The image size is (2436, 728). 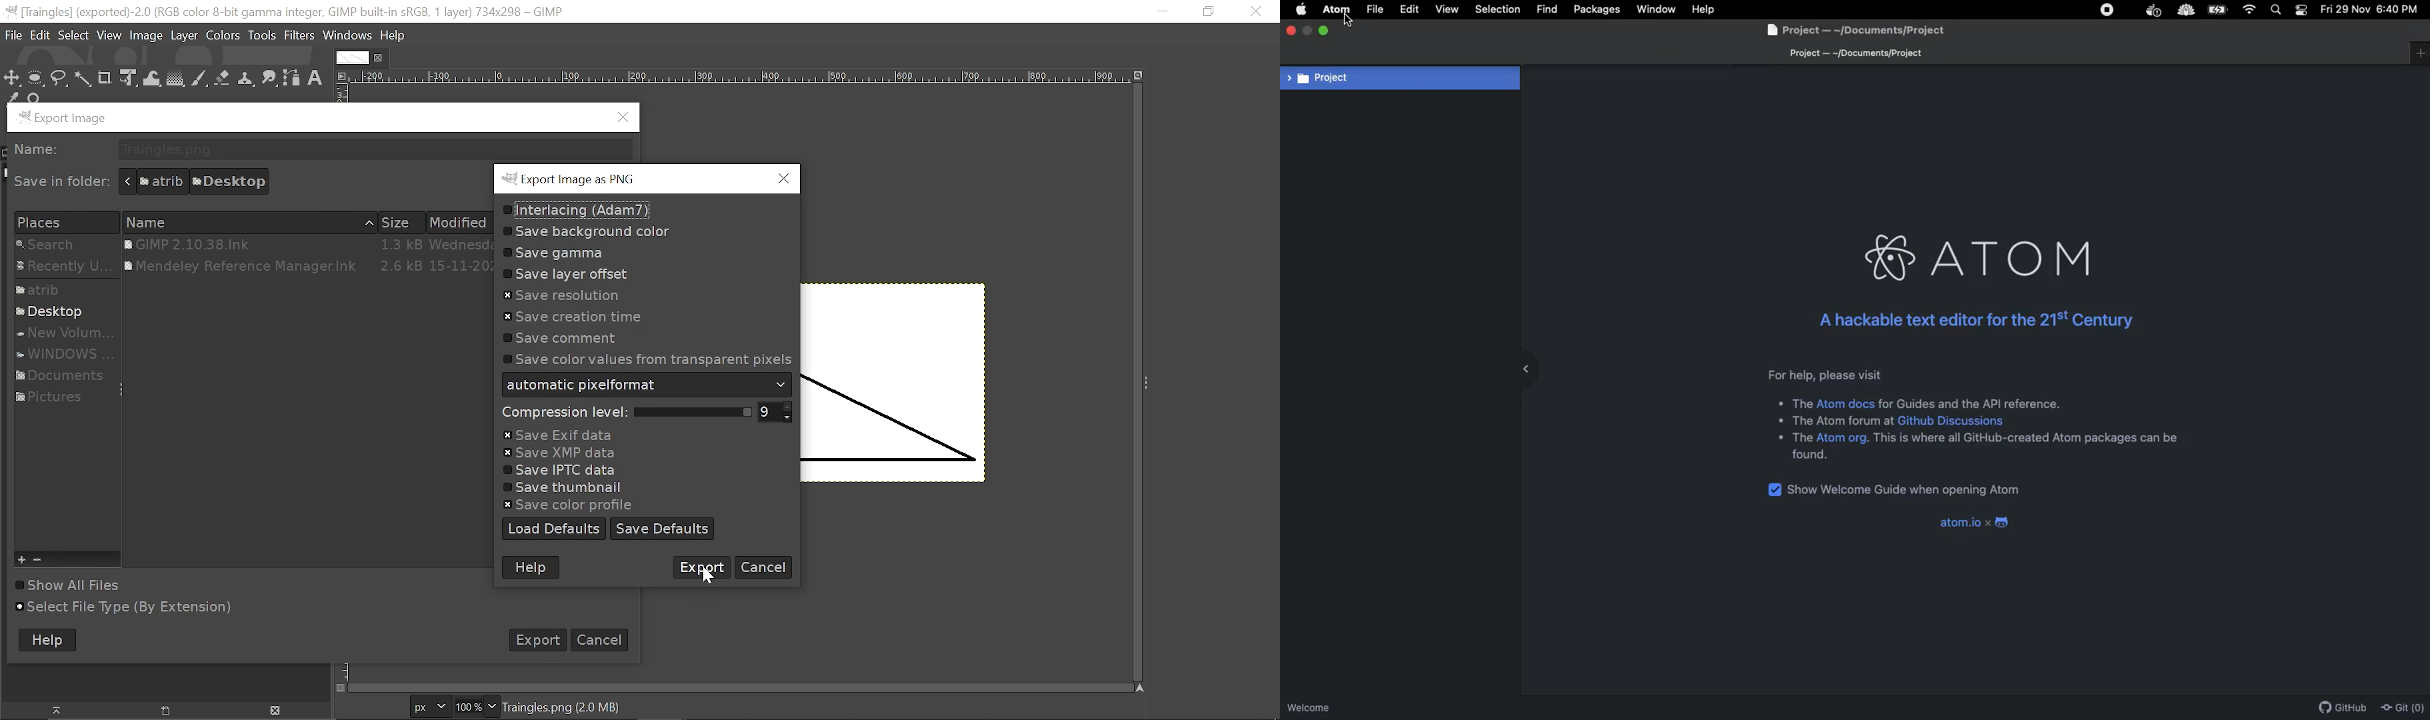 What do you see at coordinates (287, 11) in the screenshot?
I see `Current window` at bounding box center [287, 11].